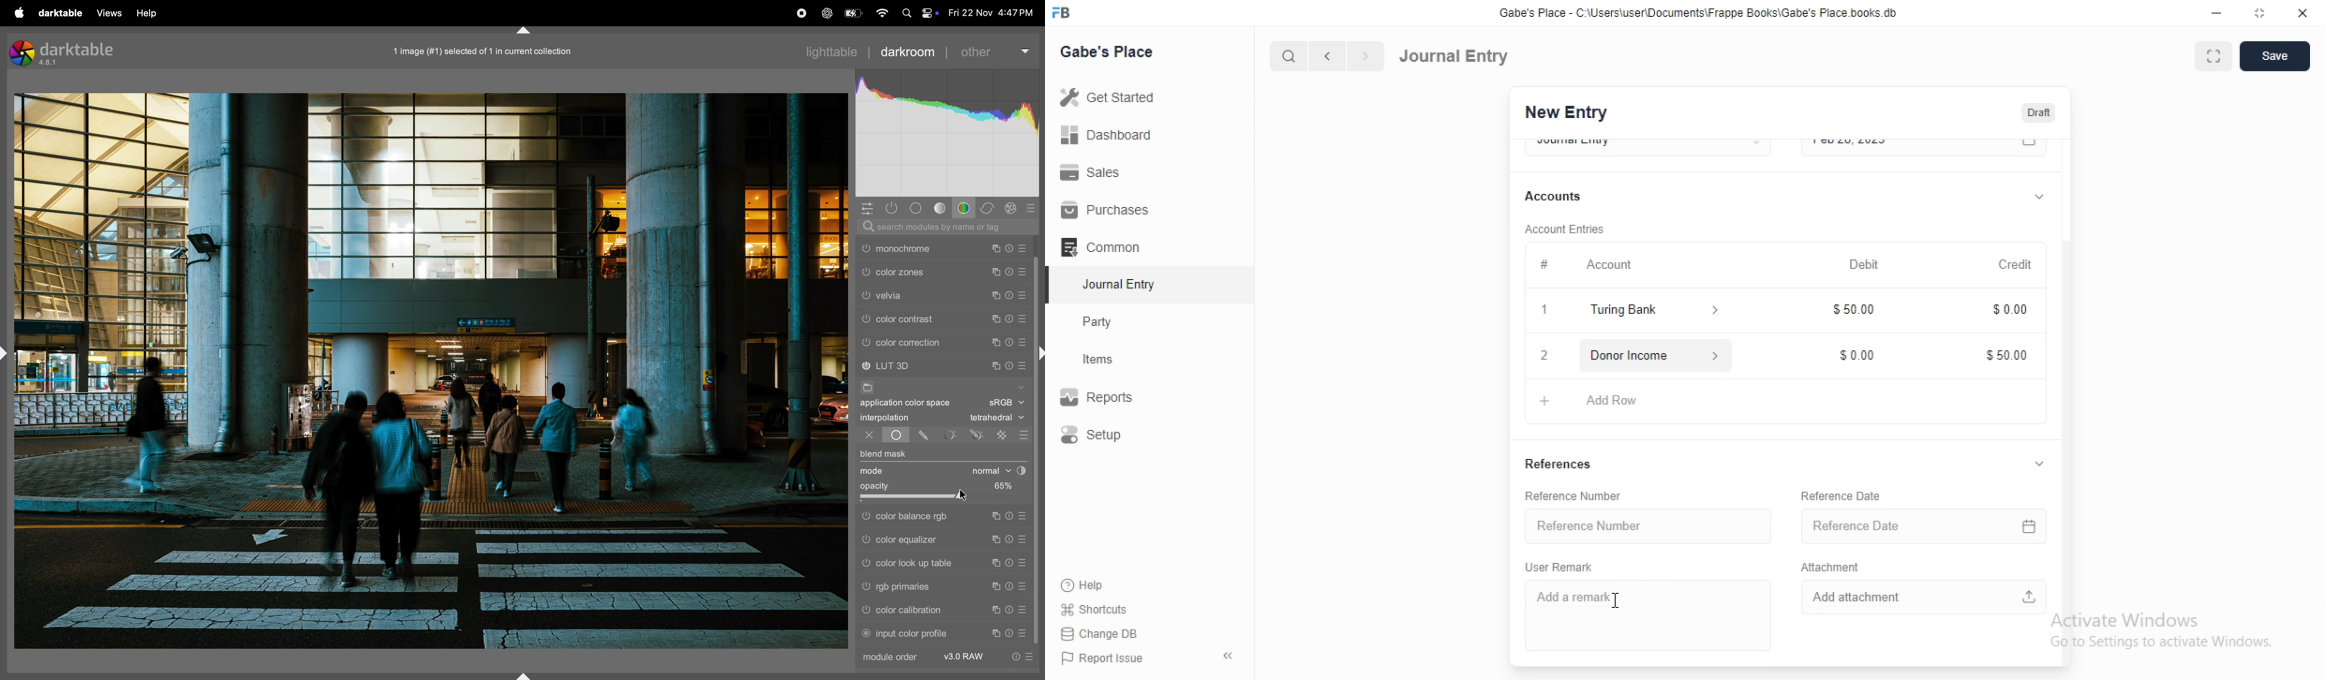 The width and height of the screenshot is (2352, 700). I want to click on reset, so click(1009, 245).